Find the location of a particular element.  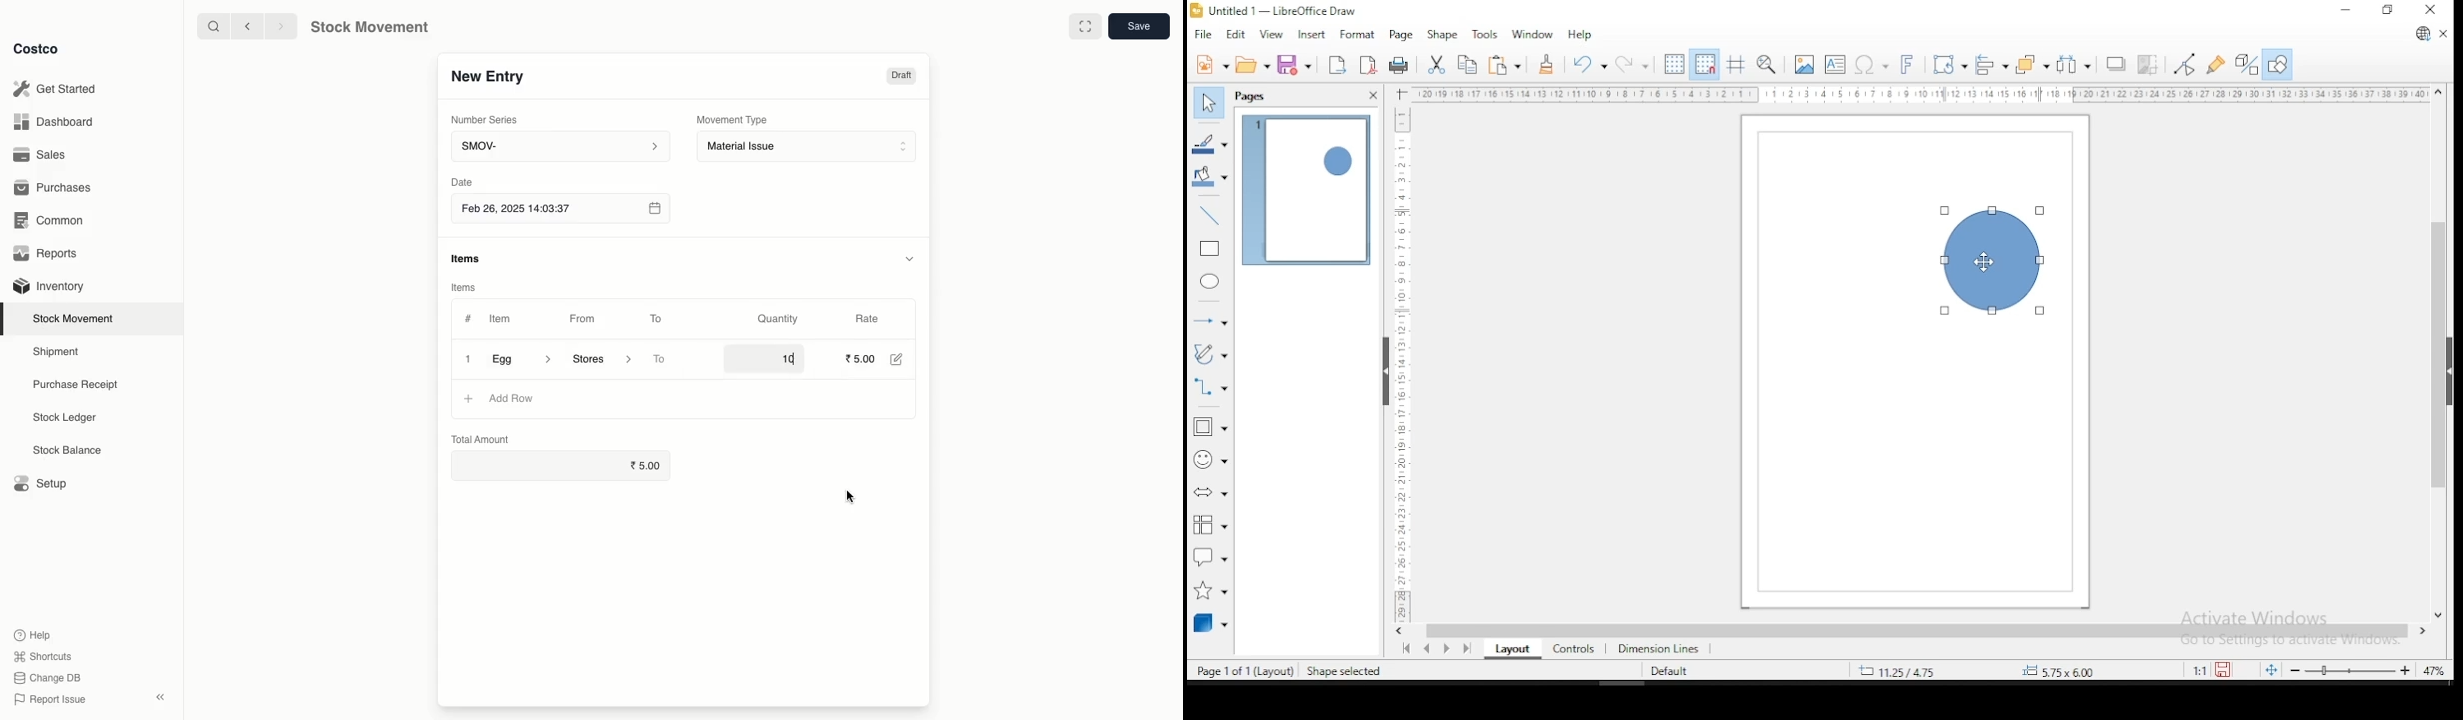

Costco is located at coordinates (37, 49).